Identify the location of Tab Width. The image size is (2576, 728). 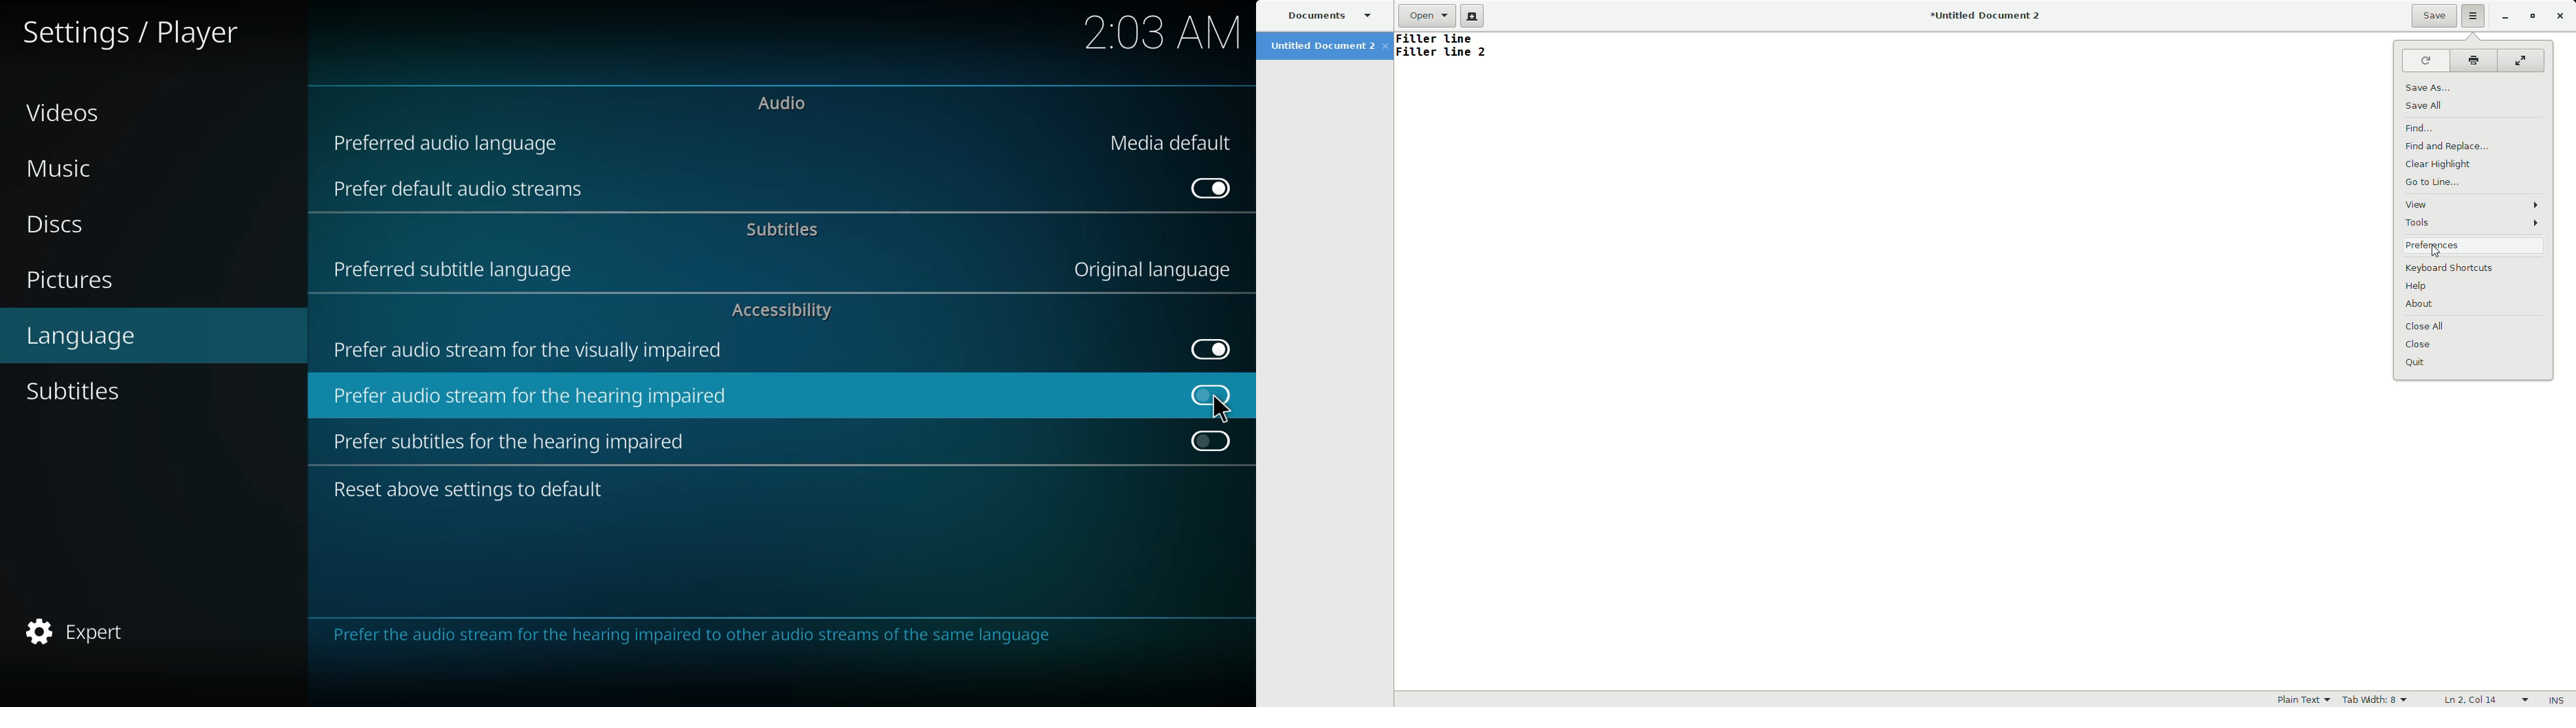
(2377, 698).